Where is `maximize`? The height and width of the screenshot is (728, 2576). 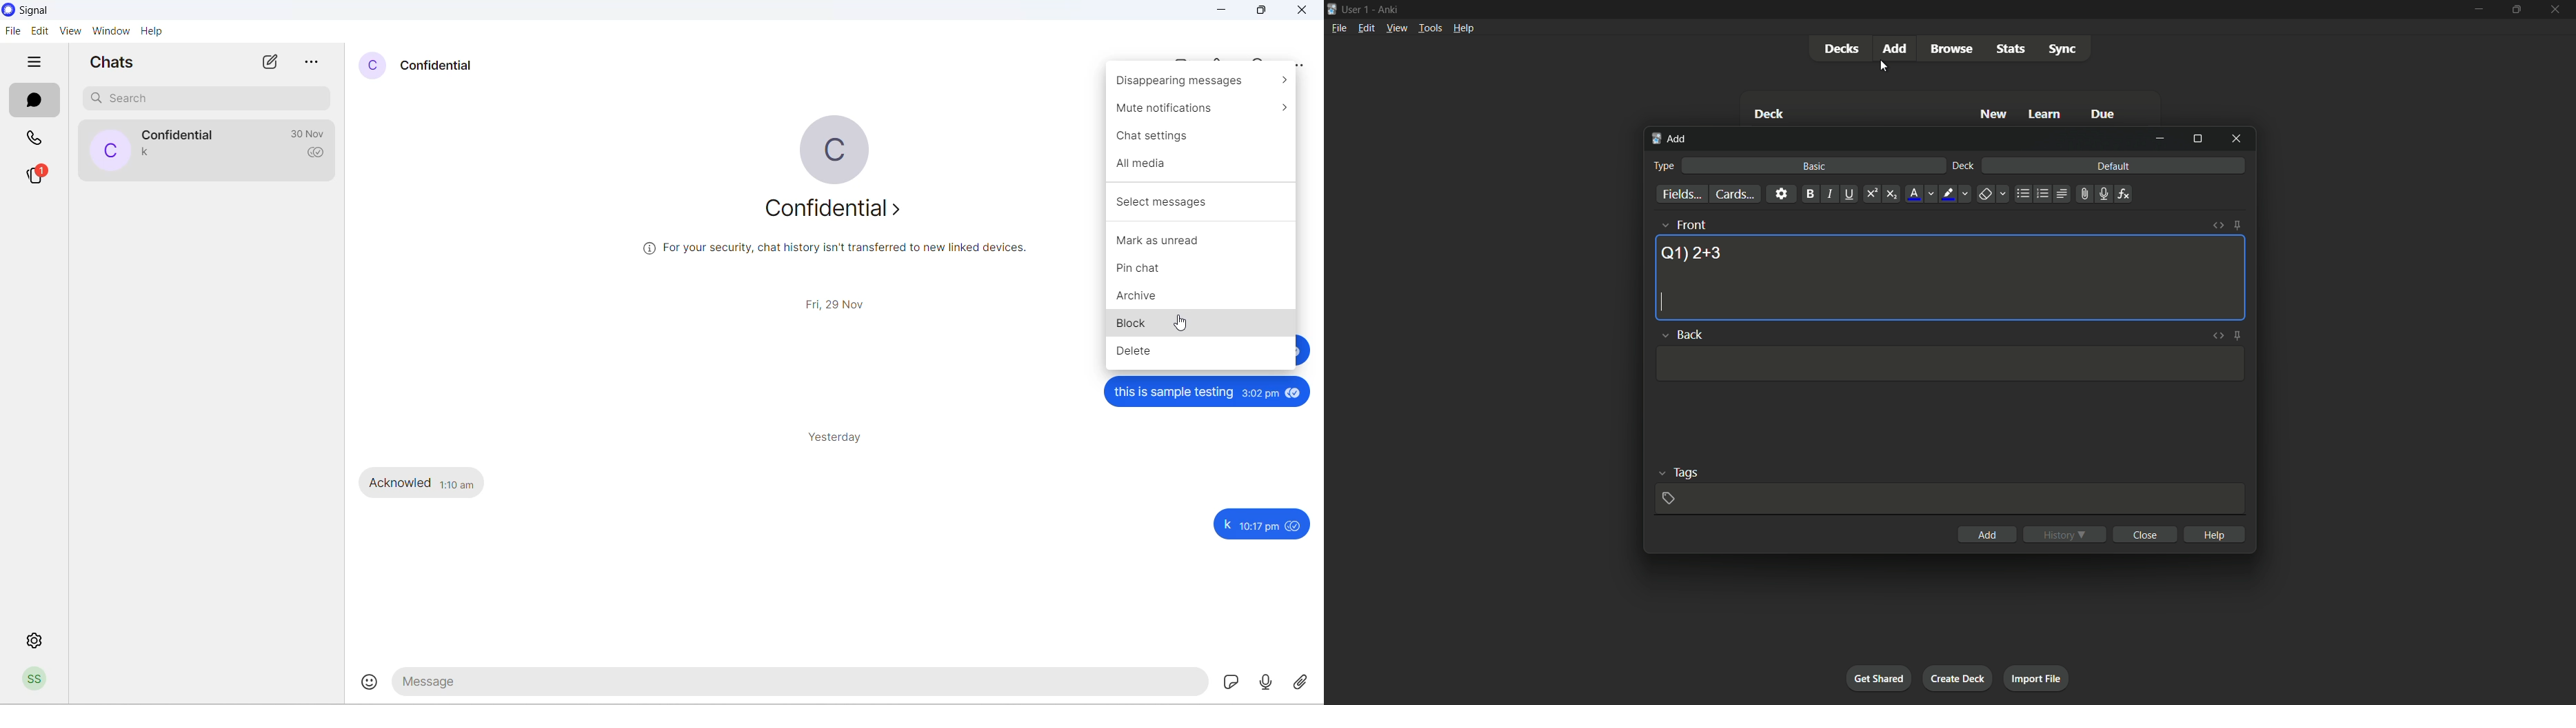
maximize is located at coordinates (2515, 9).